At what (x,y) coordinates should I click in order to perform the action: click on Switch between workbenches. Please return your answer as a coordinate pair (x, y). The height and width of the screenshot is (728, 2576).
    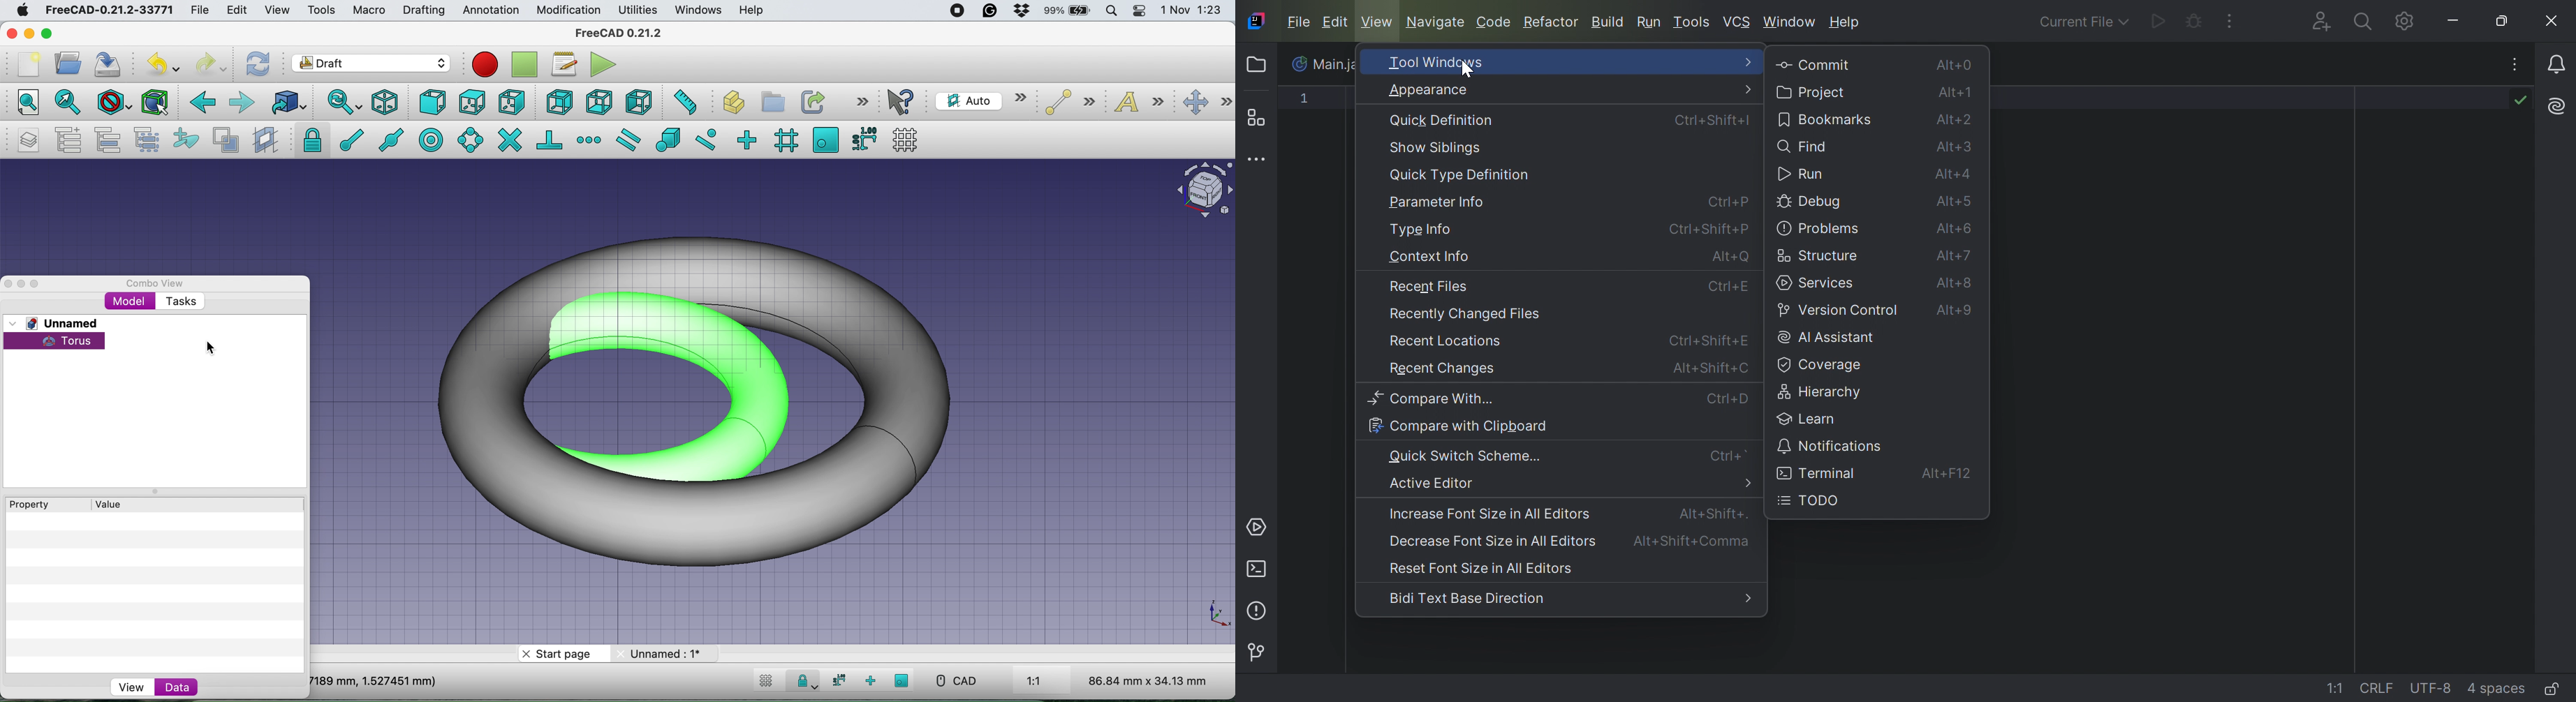
    Looking at the image, I should click on (371, 64).